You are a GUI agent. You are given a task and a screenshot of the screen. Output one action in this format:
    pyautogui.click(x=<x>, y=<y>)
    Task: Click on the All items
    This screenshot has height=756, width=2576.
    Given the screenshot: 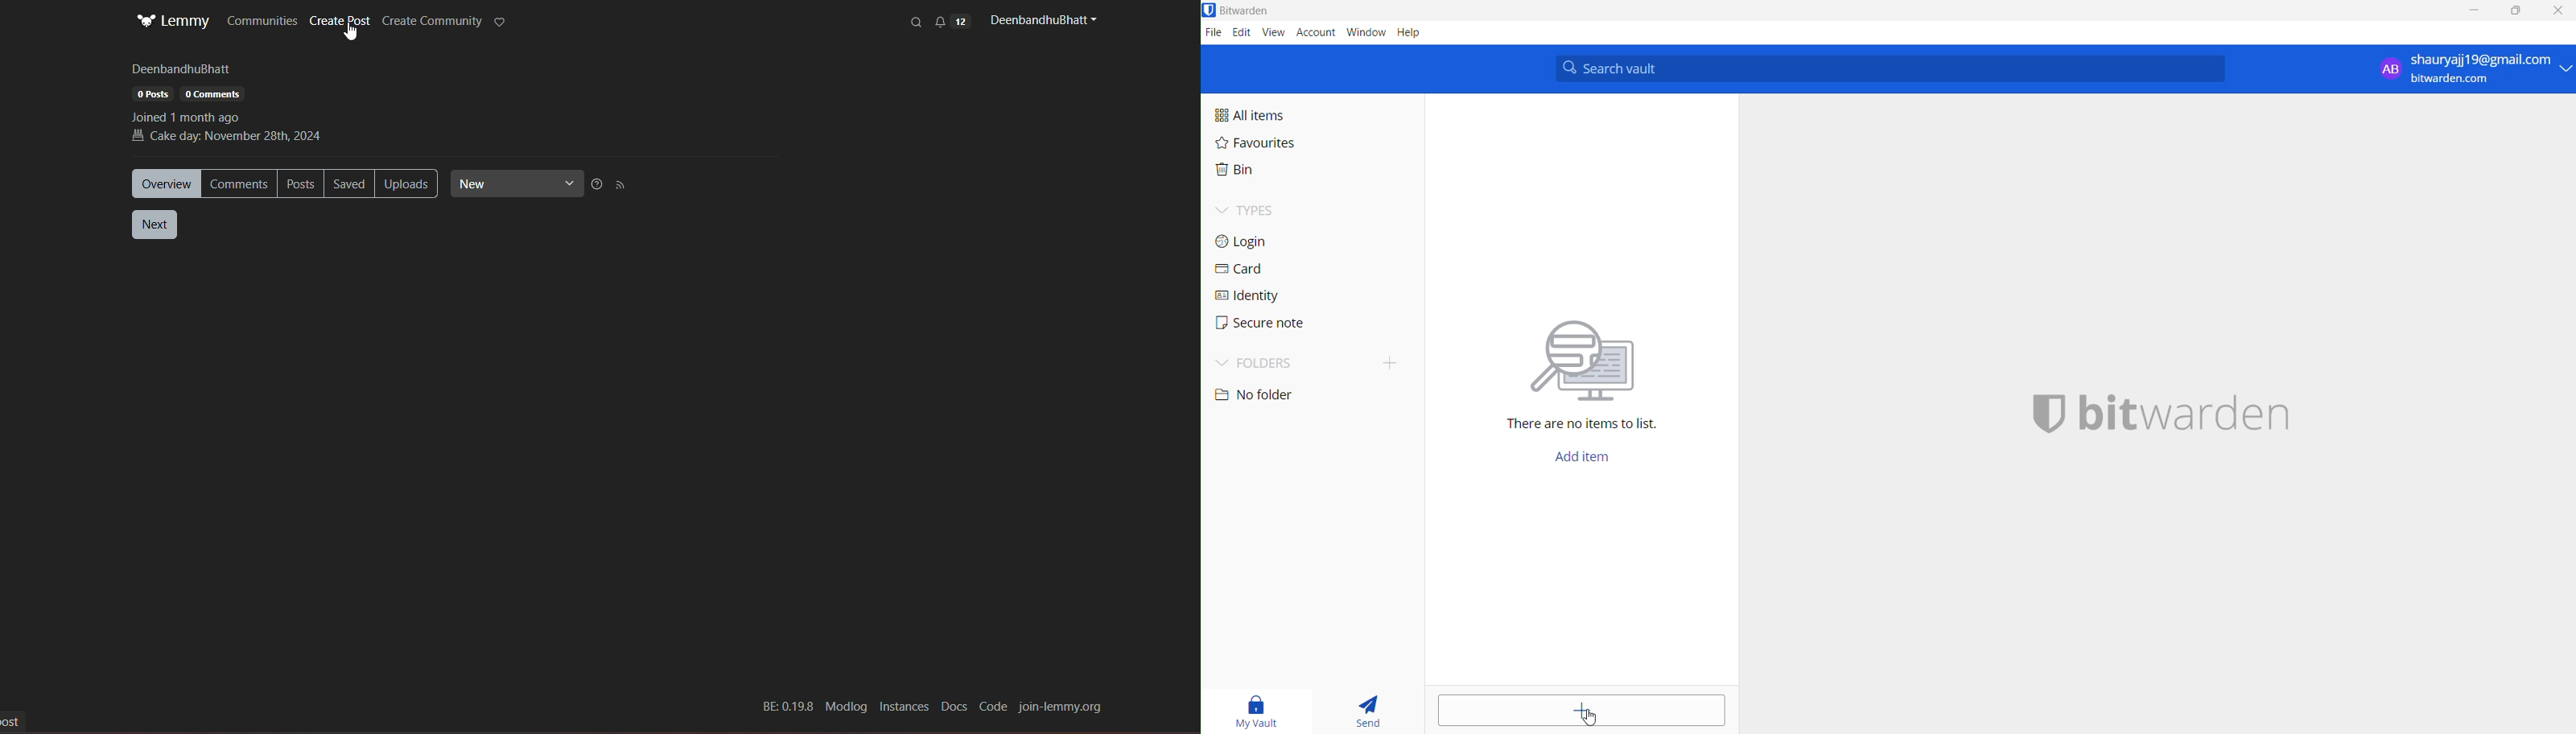 What is the action you would take?
    pyautogui.click(x=1283, y=114)
    